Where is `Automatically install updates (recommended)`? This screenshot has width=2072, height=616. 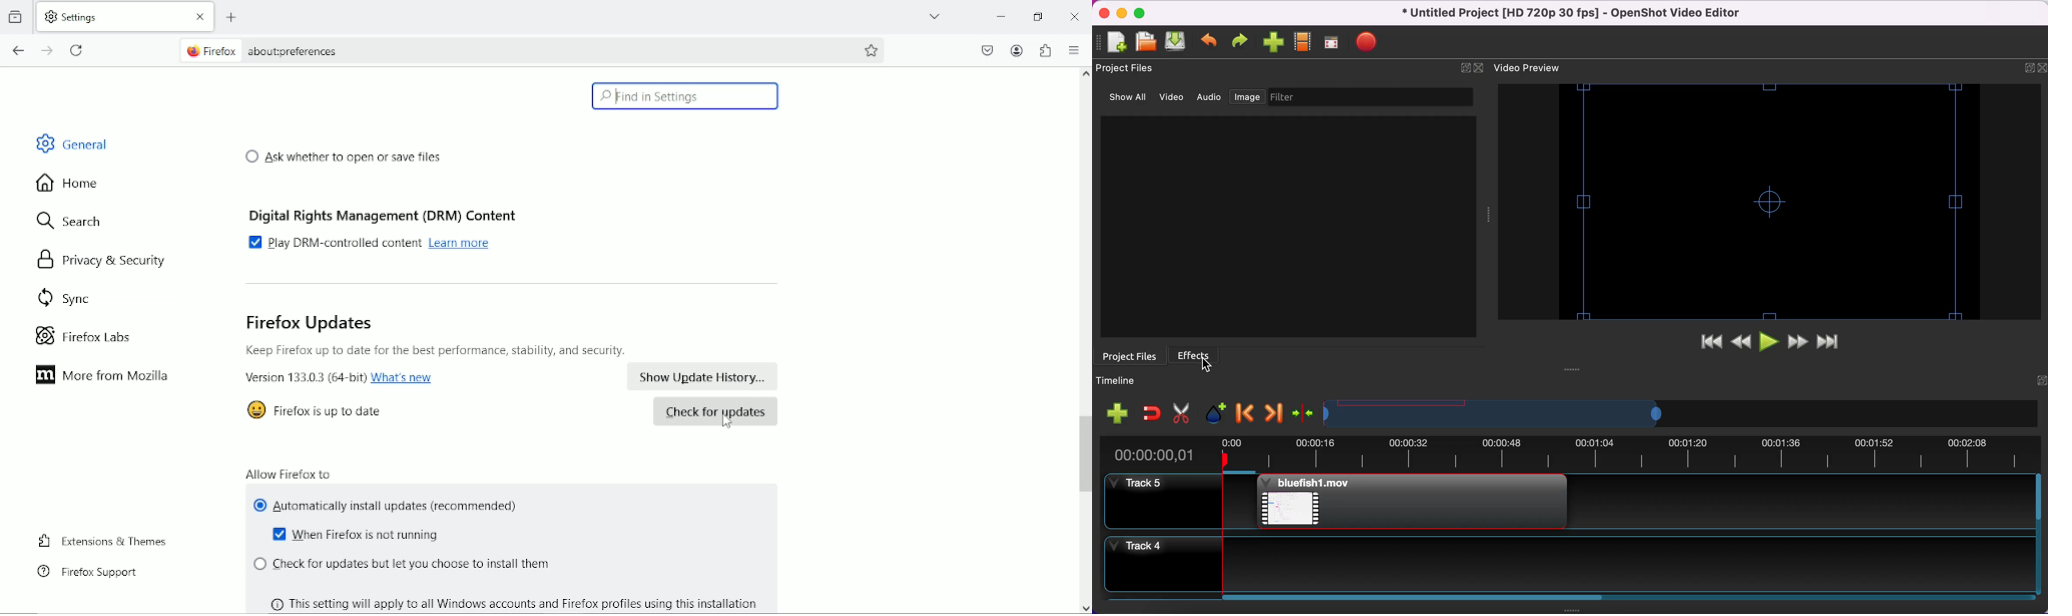
Automatically install updates (recommended) is located at coordinates (388, 507).